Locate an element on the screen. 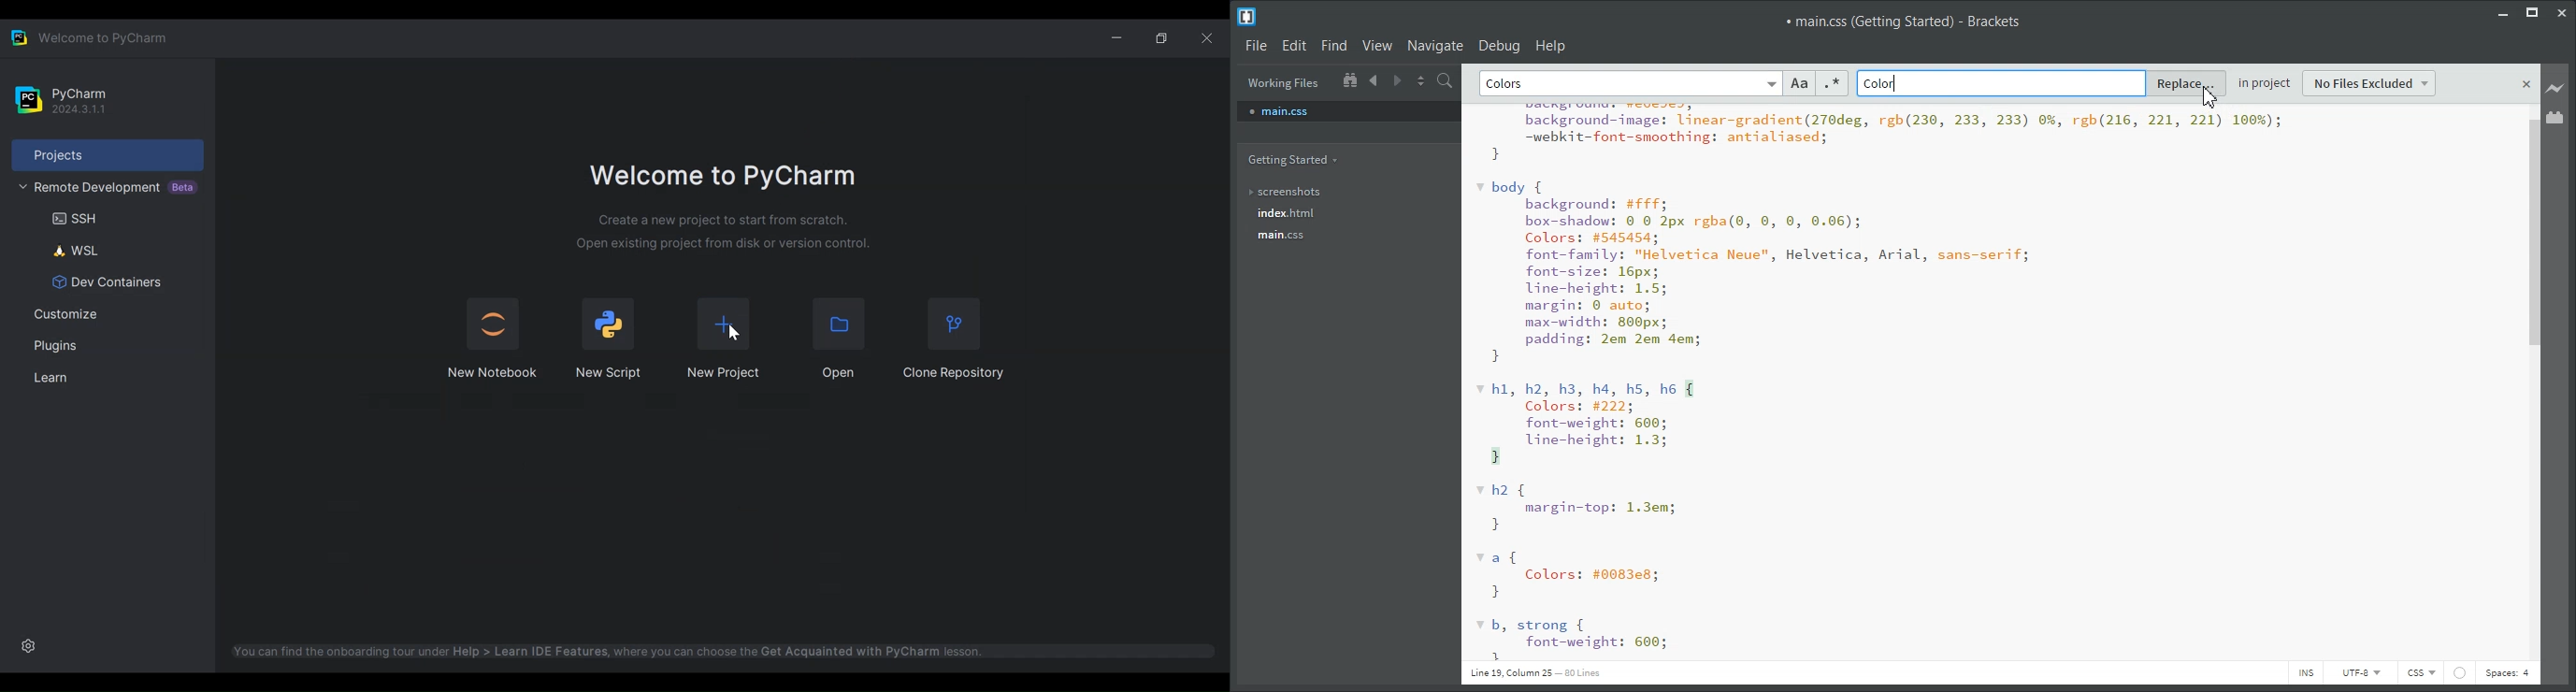 The width and height of the screenshot is (2576, 700). Debug is located at coordinates (1500, 45).